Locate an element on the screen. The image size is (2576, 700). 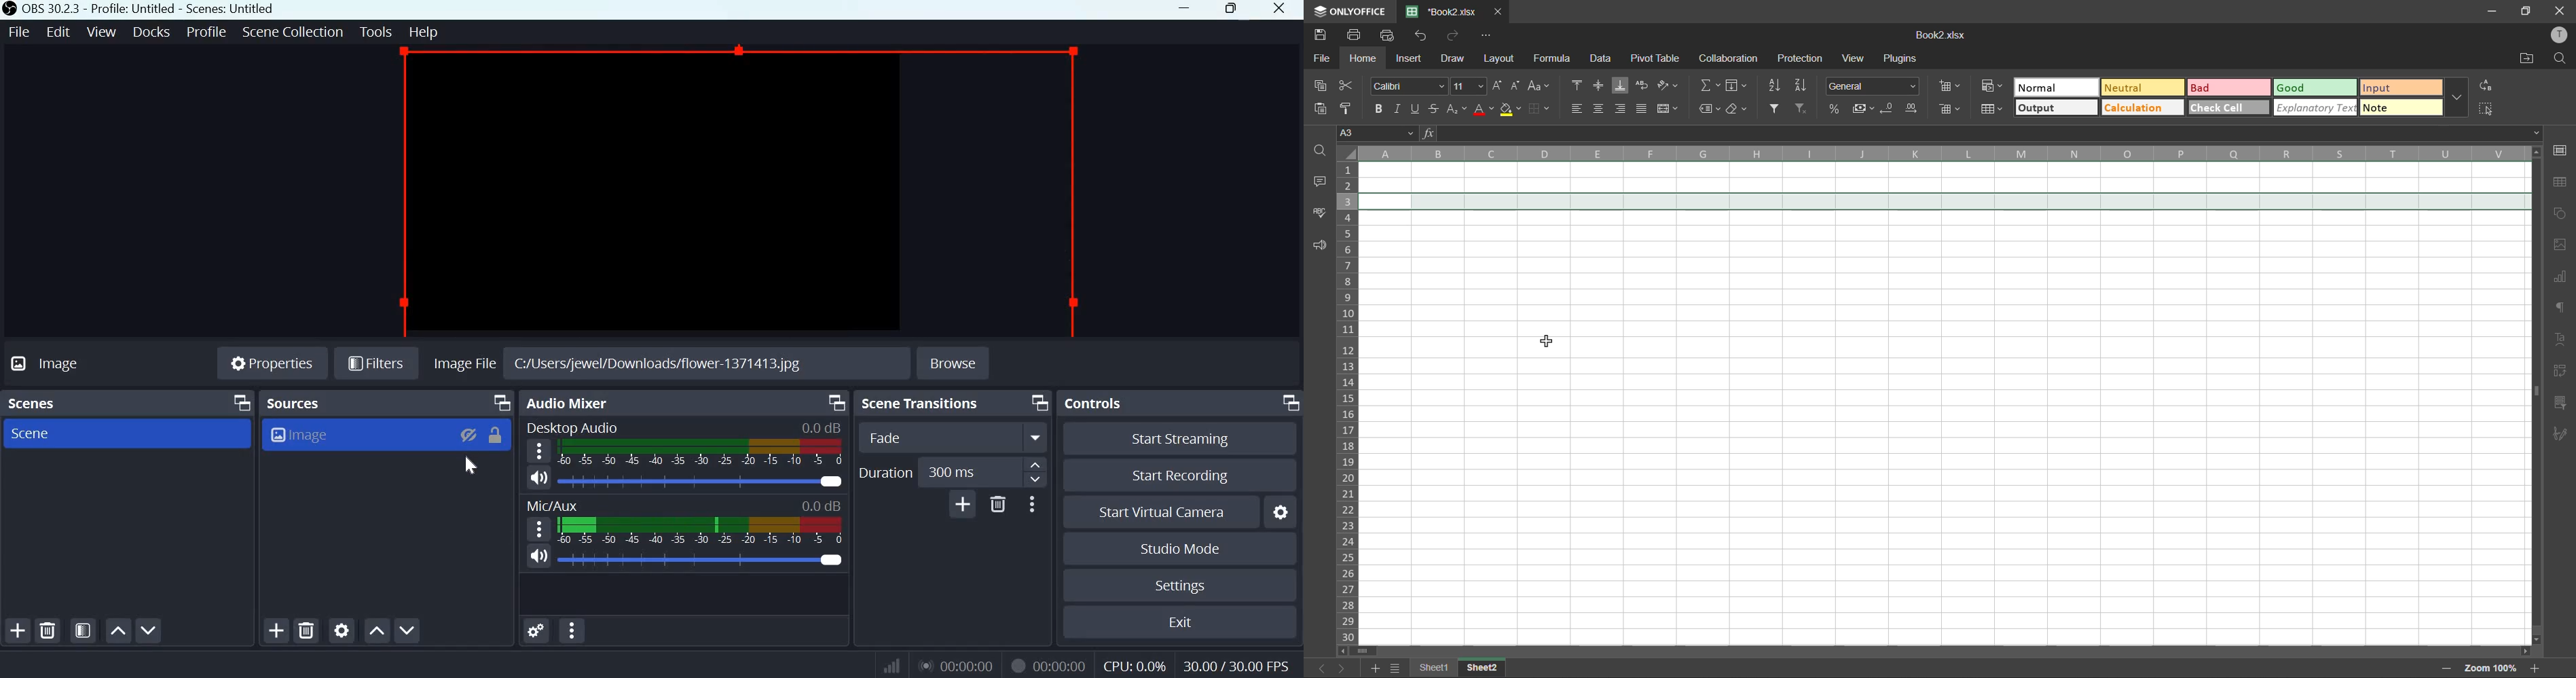
Start streaming is located at coordinates (1178, 439).